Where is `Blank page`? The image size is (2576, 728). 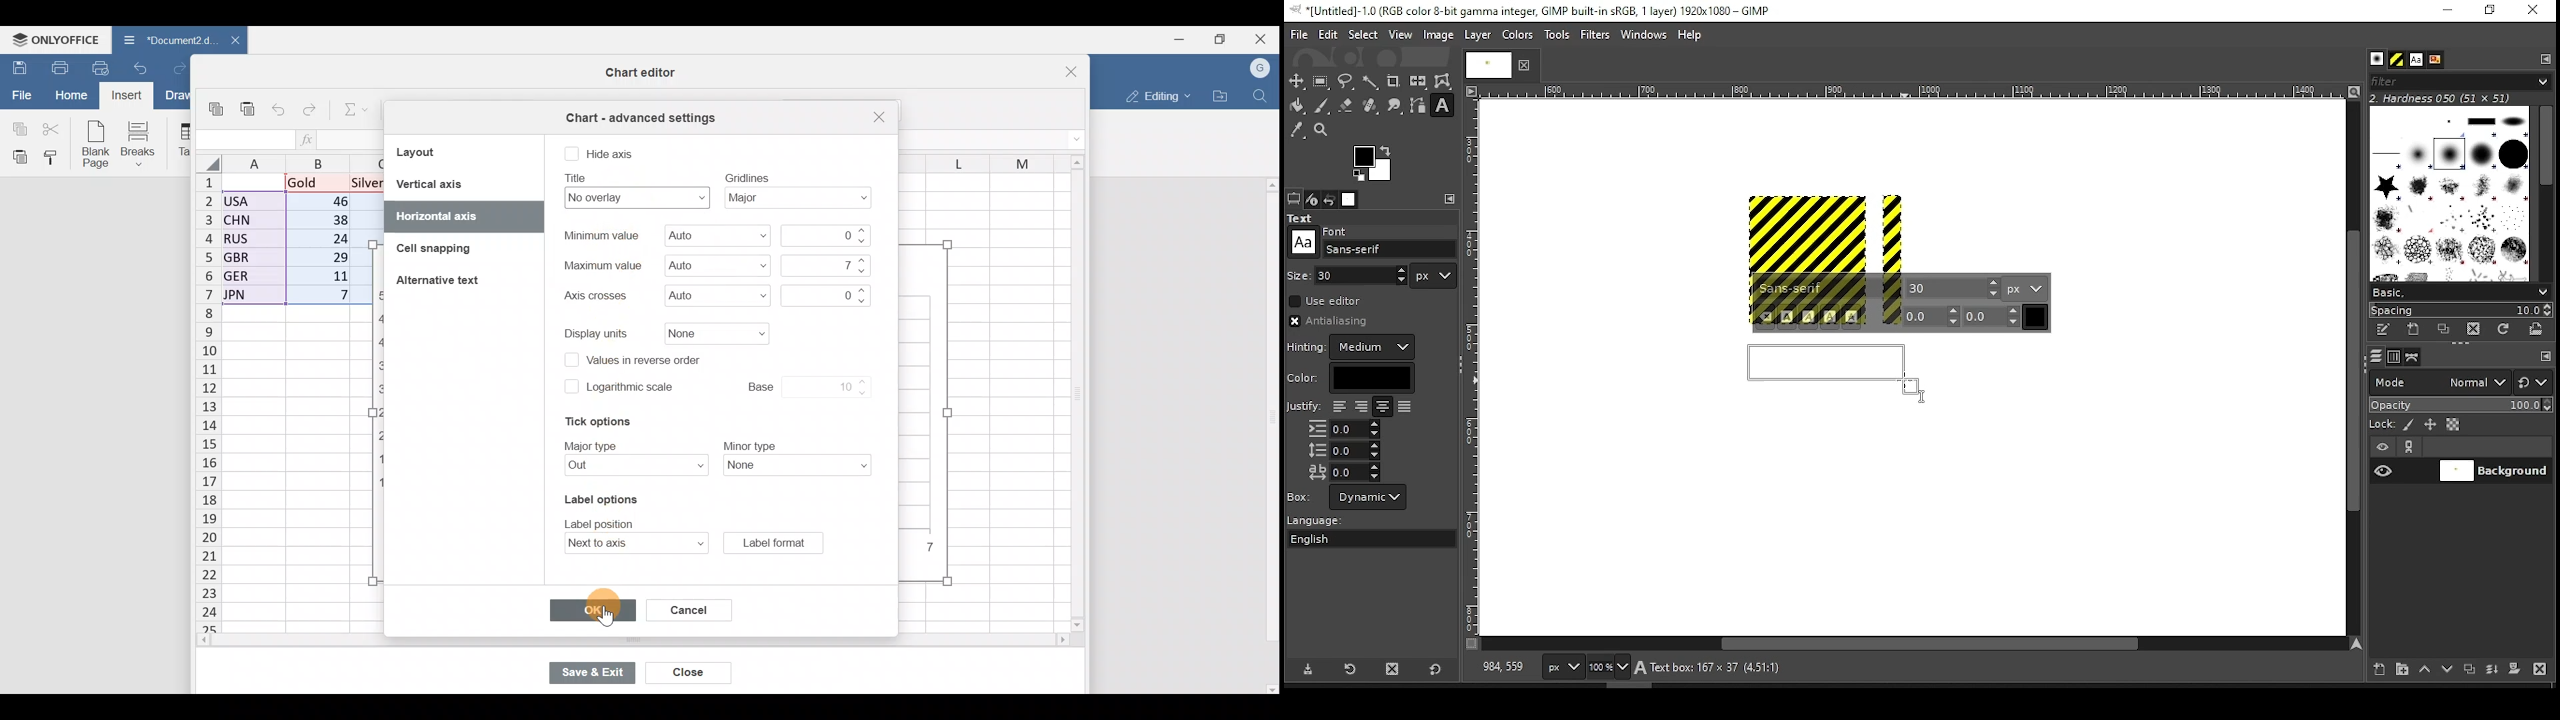 Blank page is located at coordinates (97, 145).